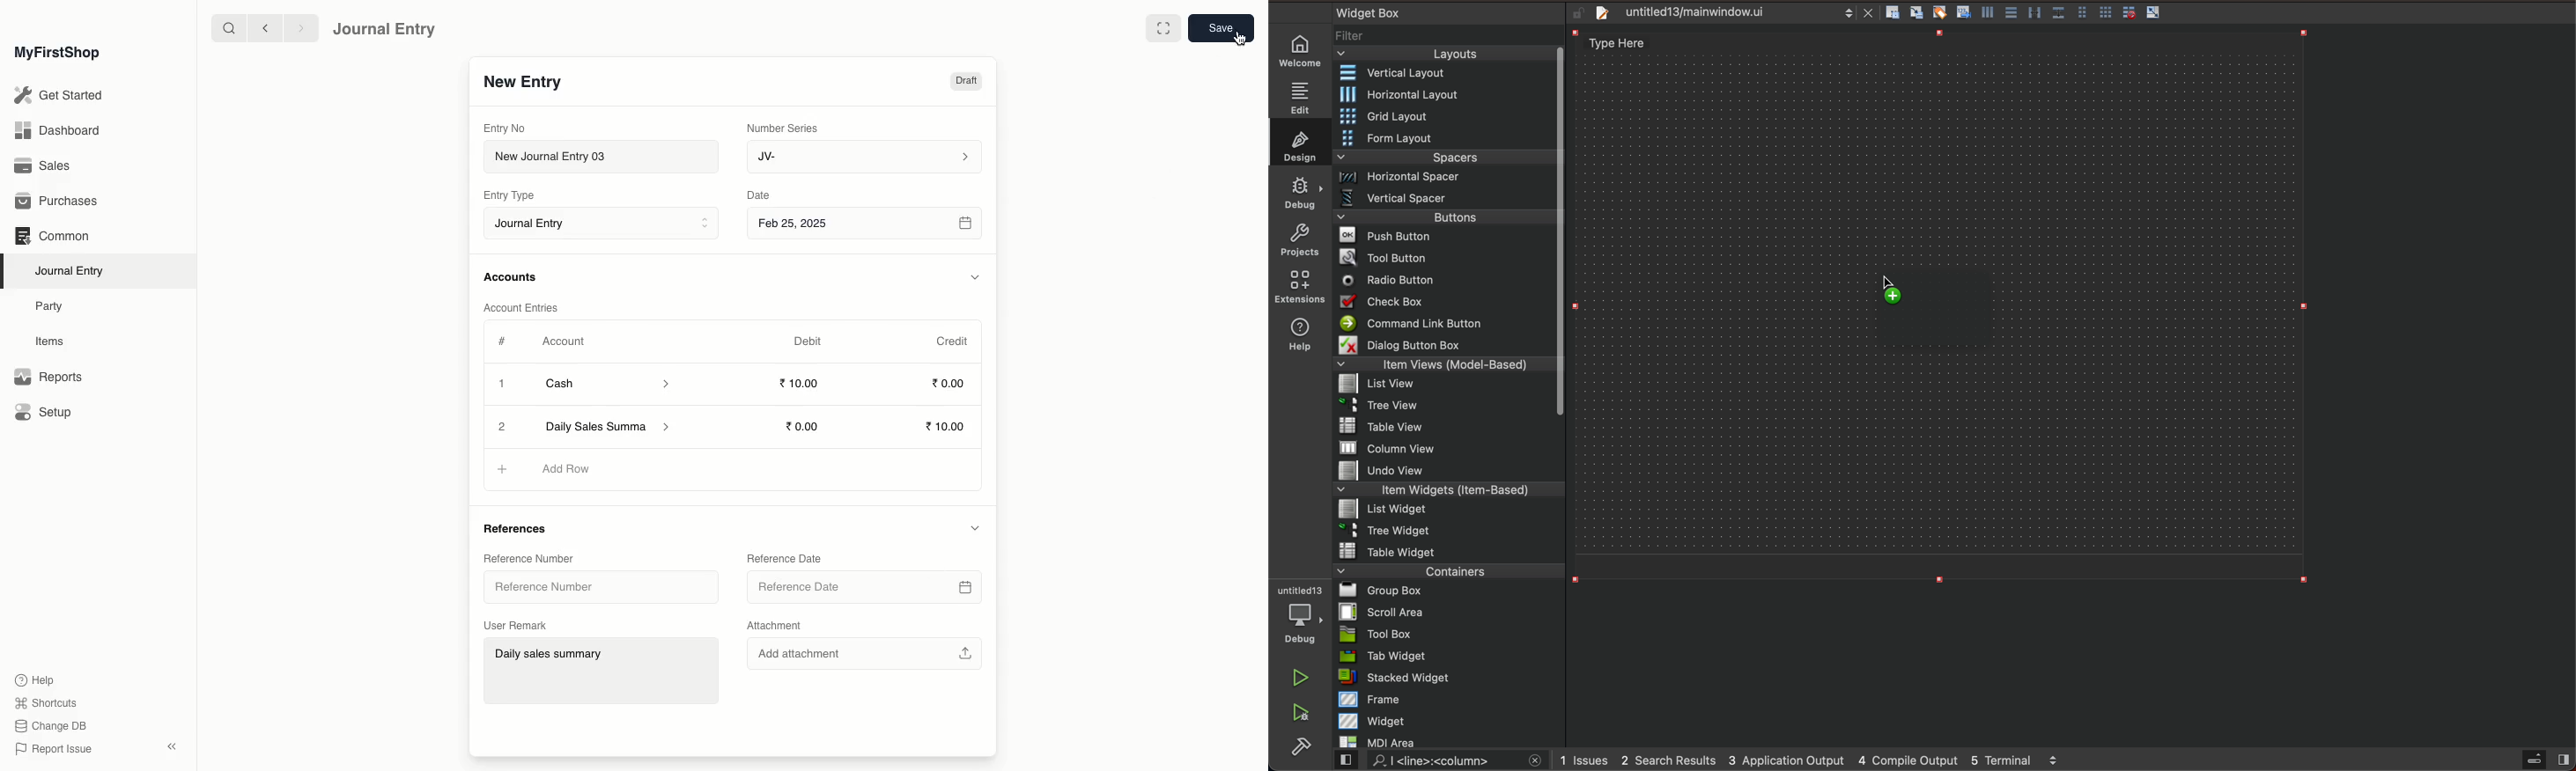 Image resolution: width=2576 pixels, height=784 pixels. I want to click on Get Started, so click(60, 96).